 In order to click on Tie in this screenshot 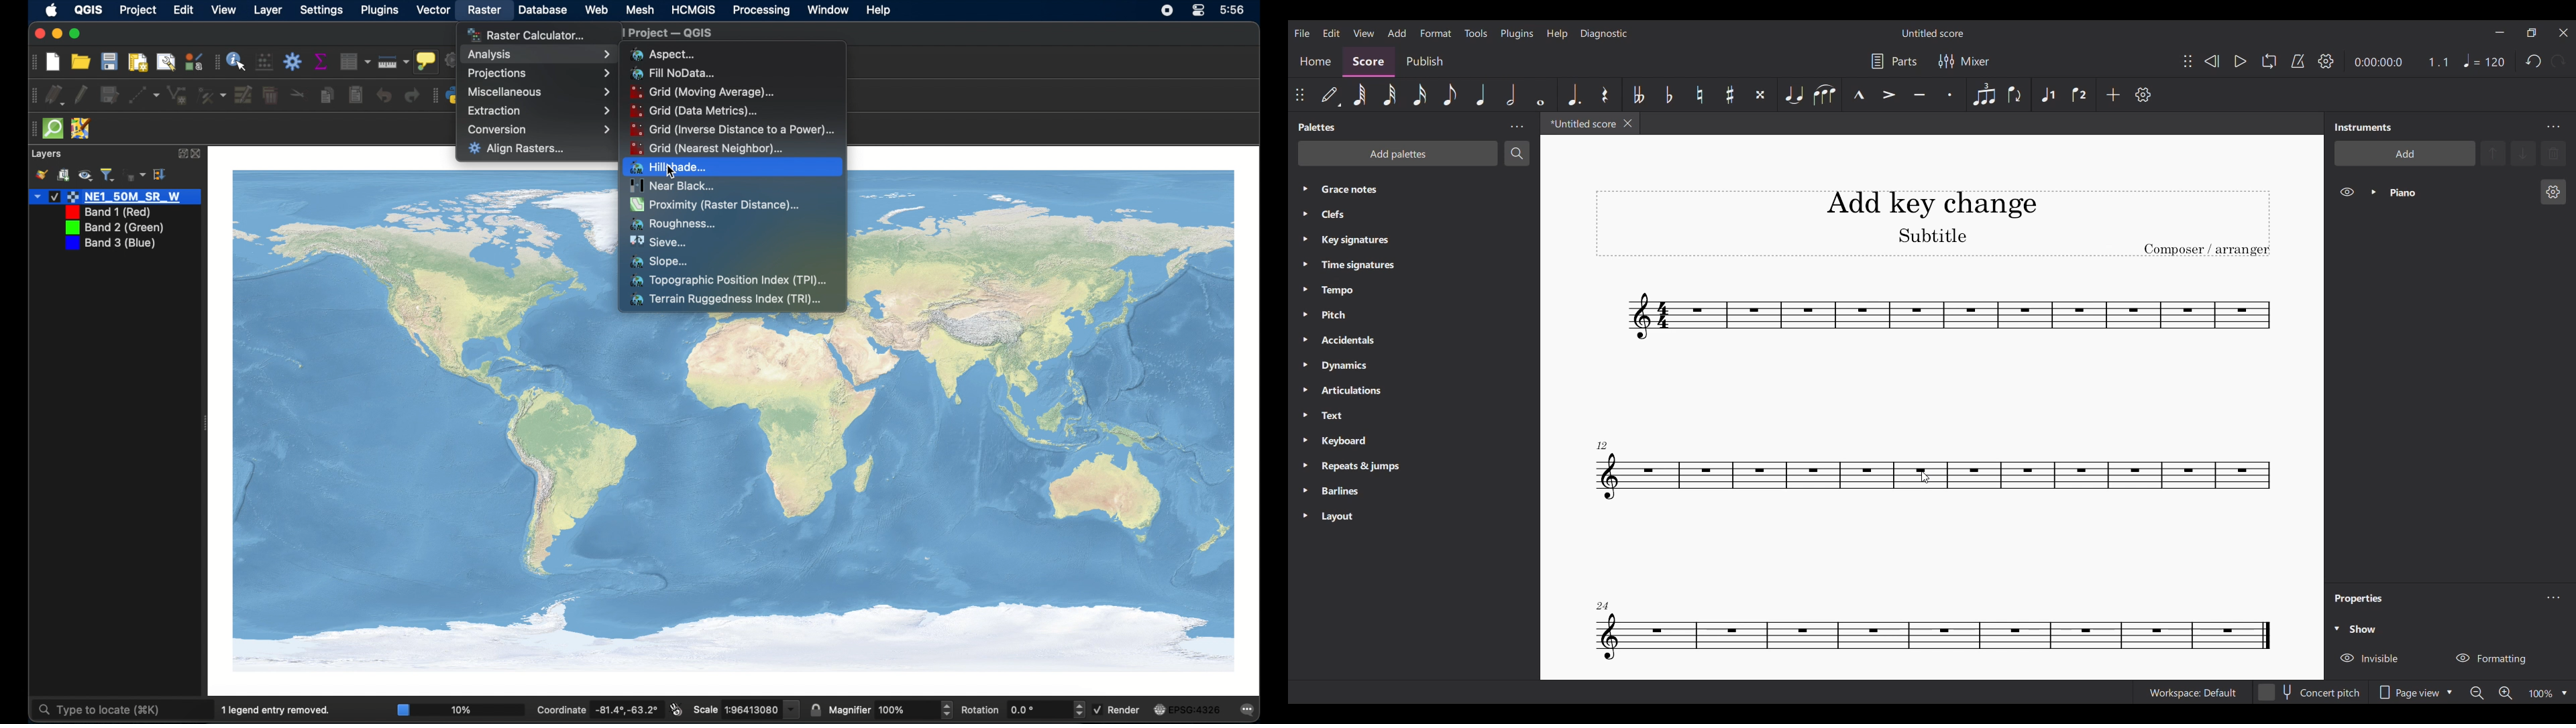, I will do `click(1794, 95)`.